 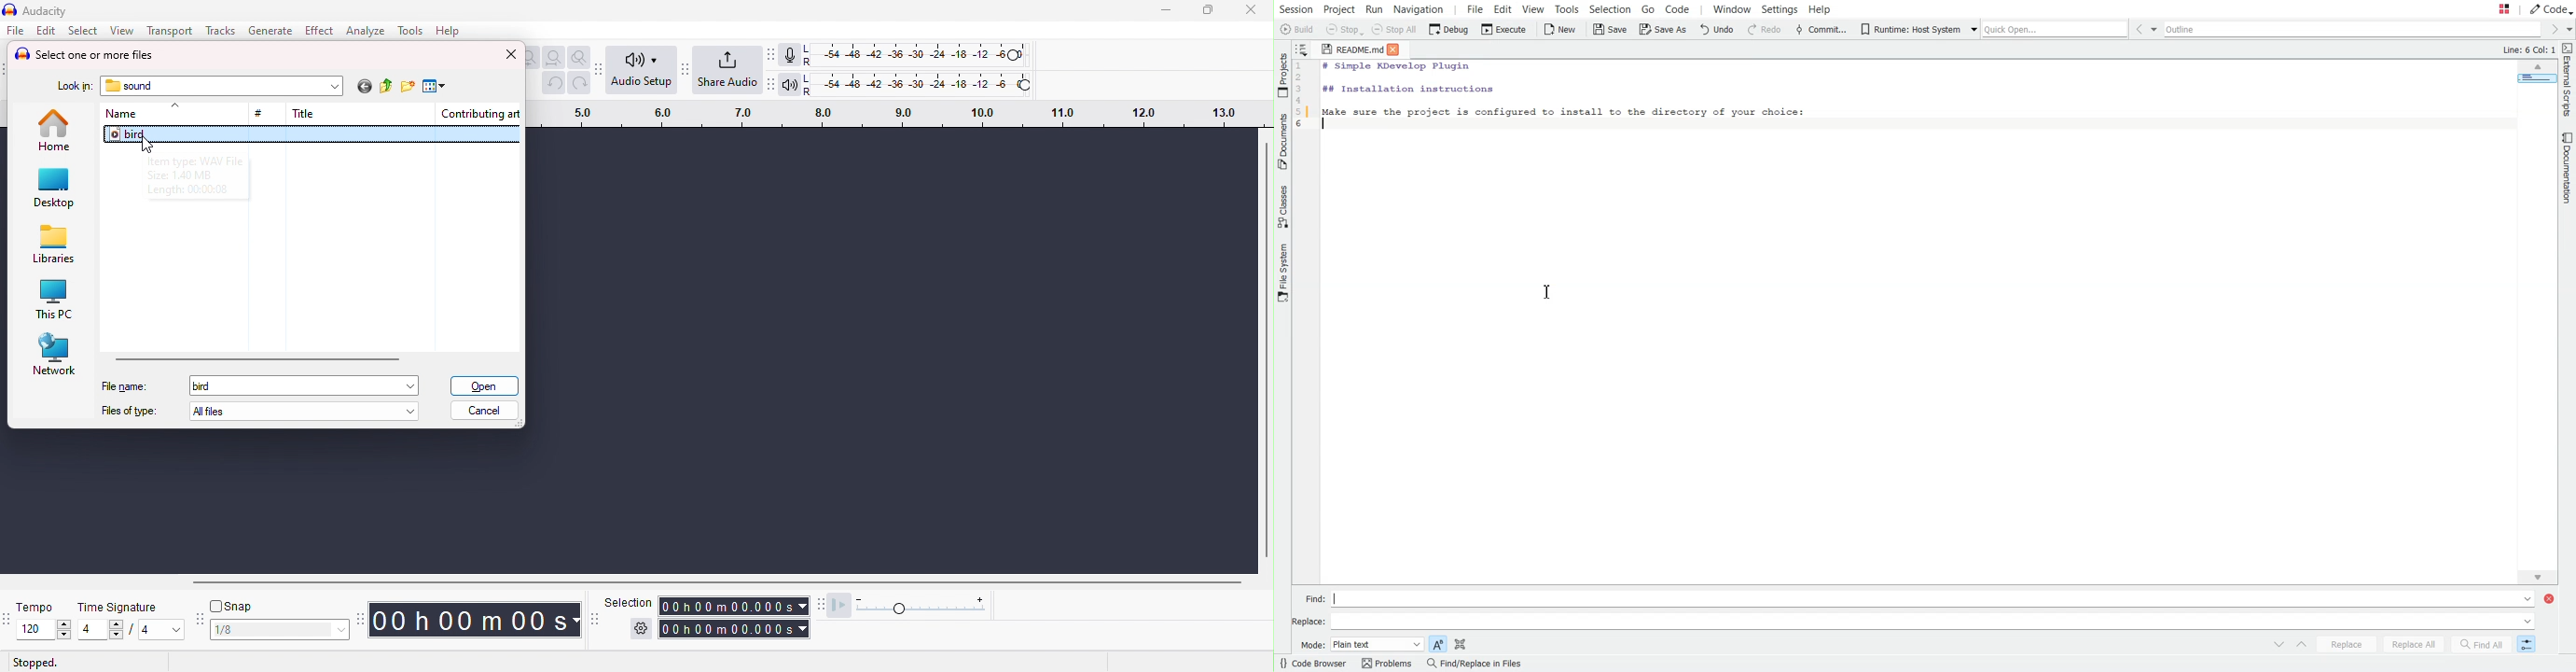 What do you see at coordinates (2527, 50) in the screenshot?
I see `Line:6 Col:1` at bounding box center [2527, 50].